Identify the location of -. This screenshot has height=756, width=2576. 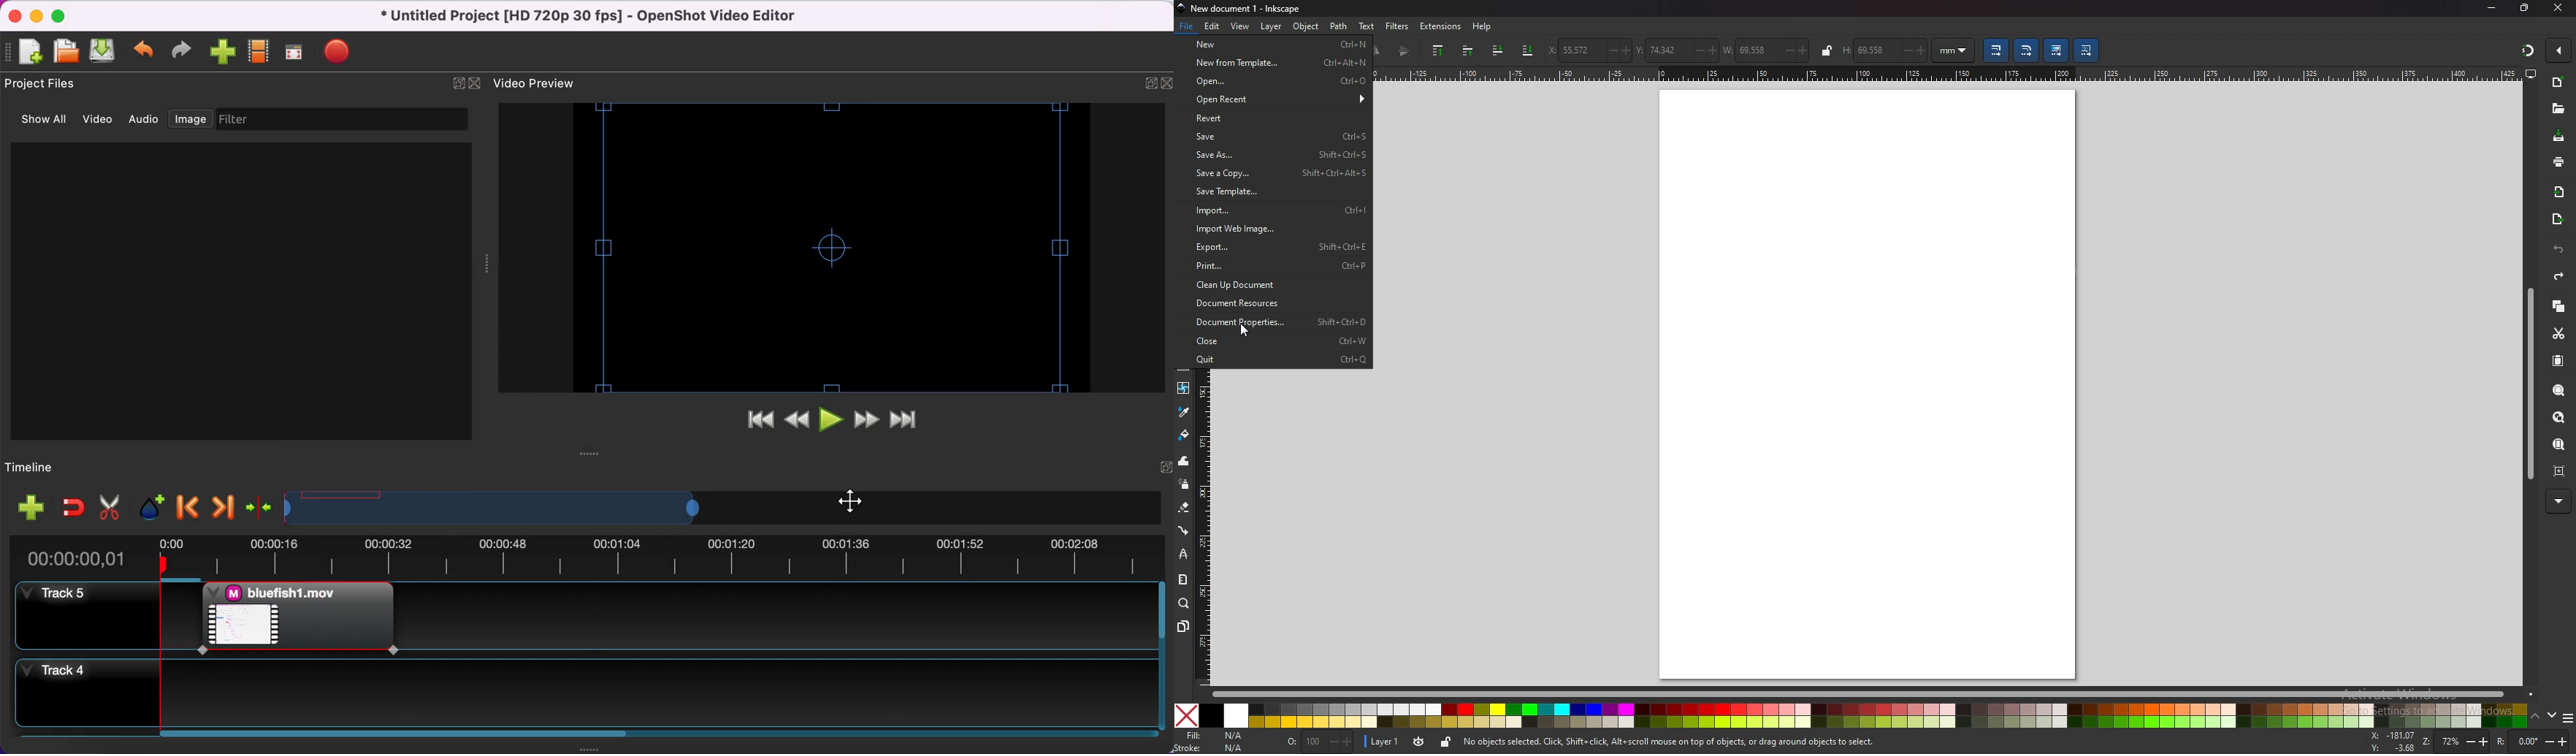
(2465, 741).